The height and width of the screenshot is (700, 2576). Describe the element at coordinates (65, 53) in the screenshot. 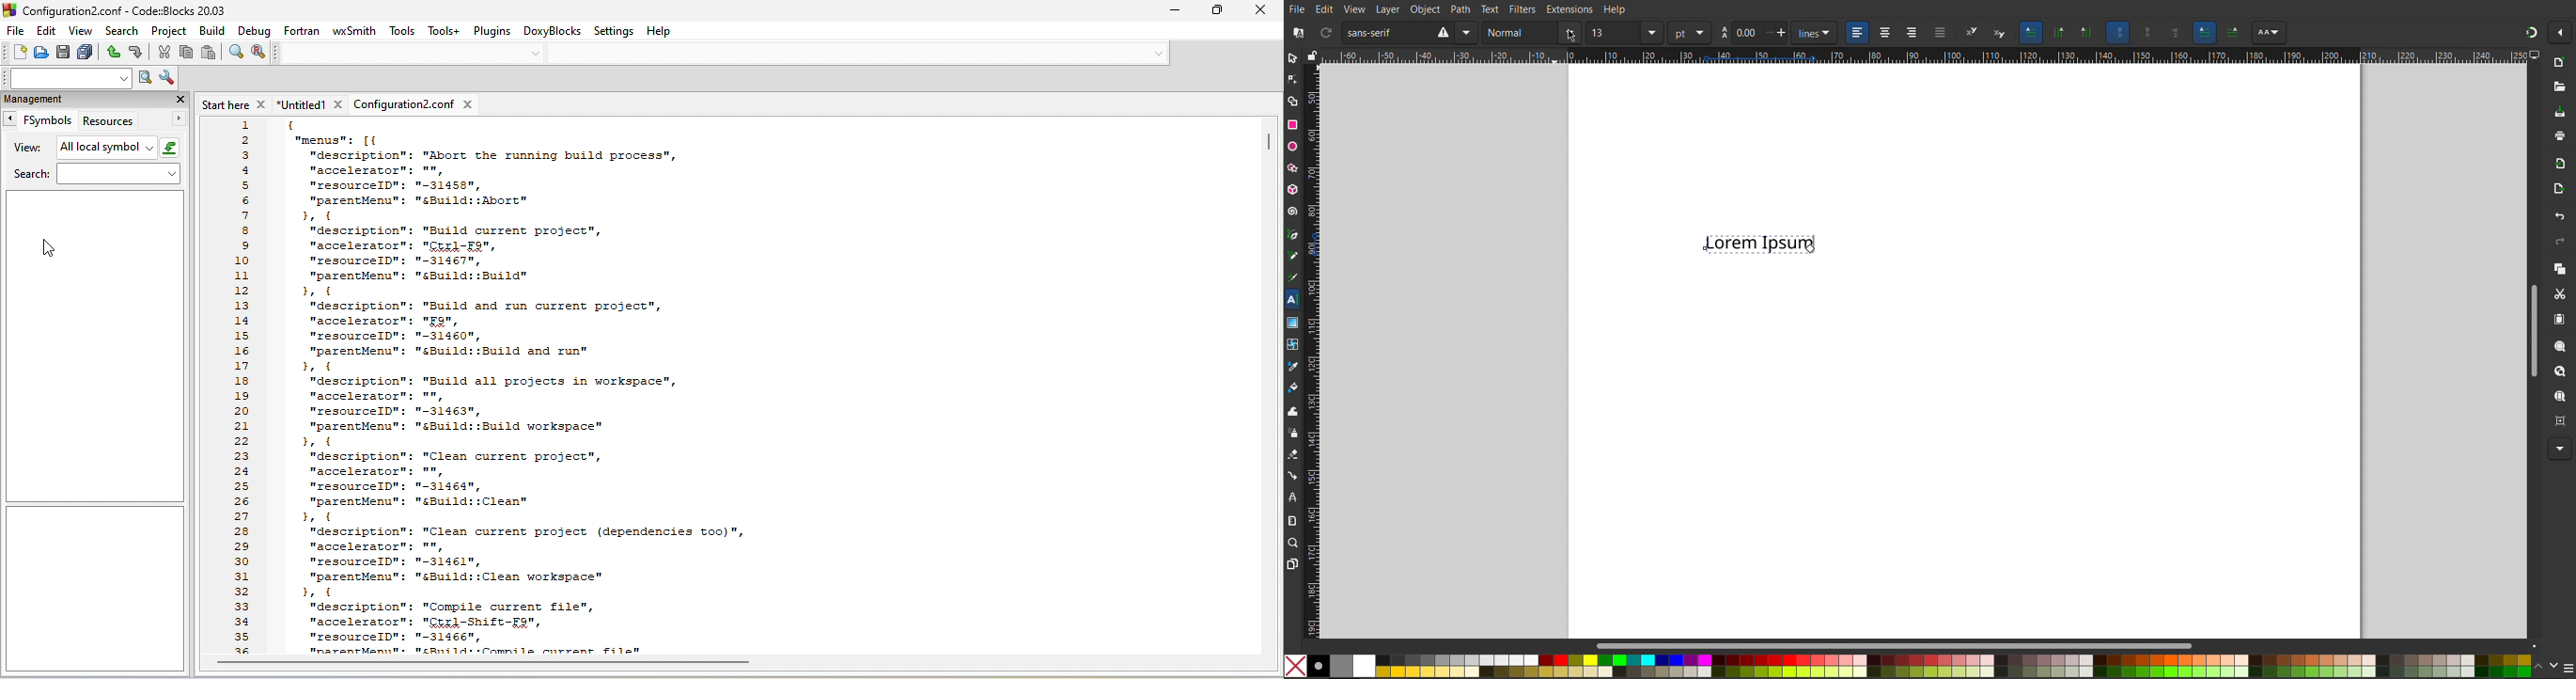

I see `save` at that location.